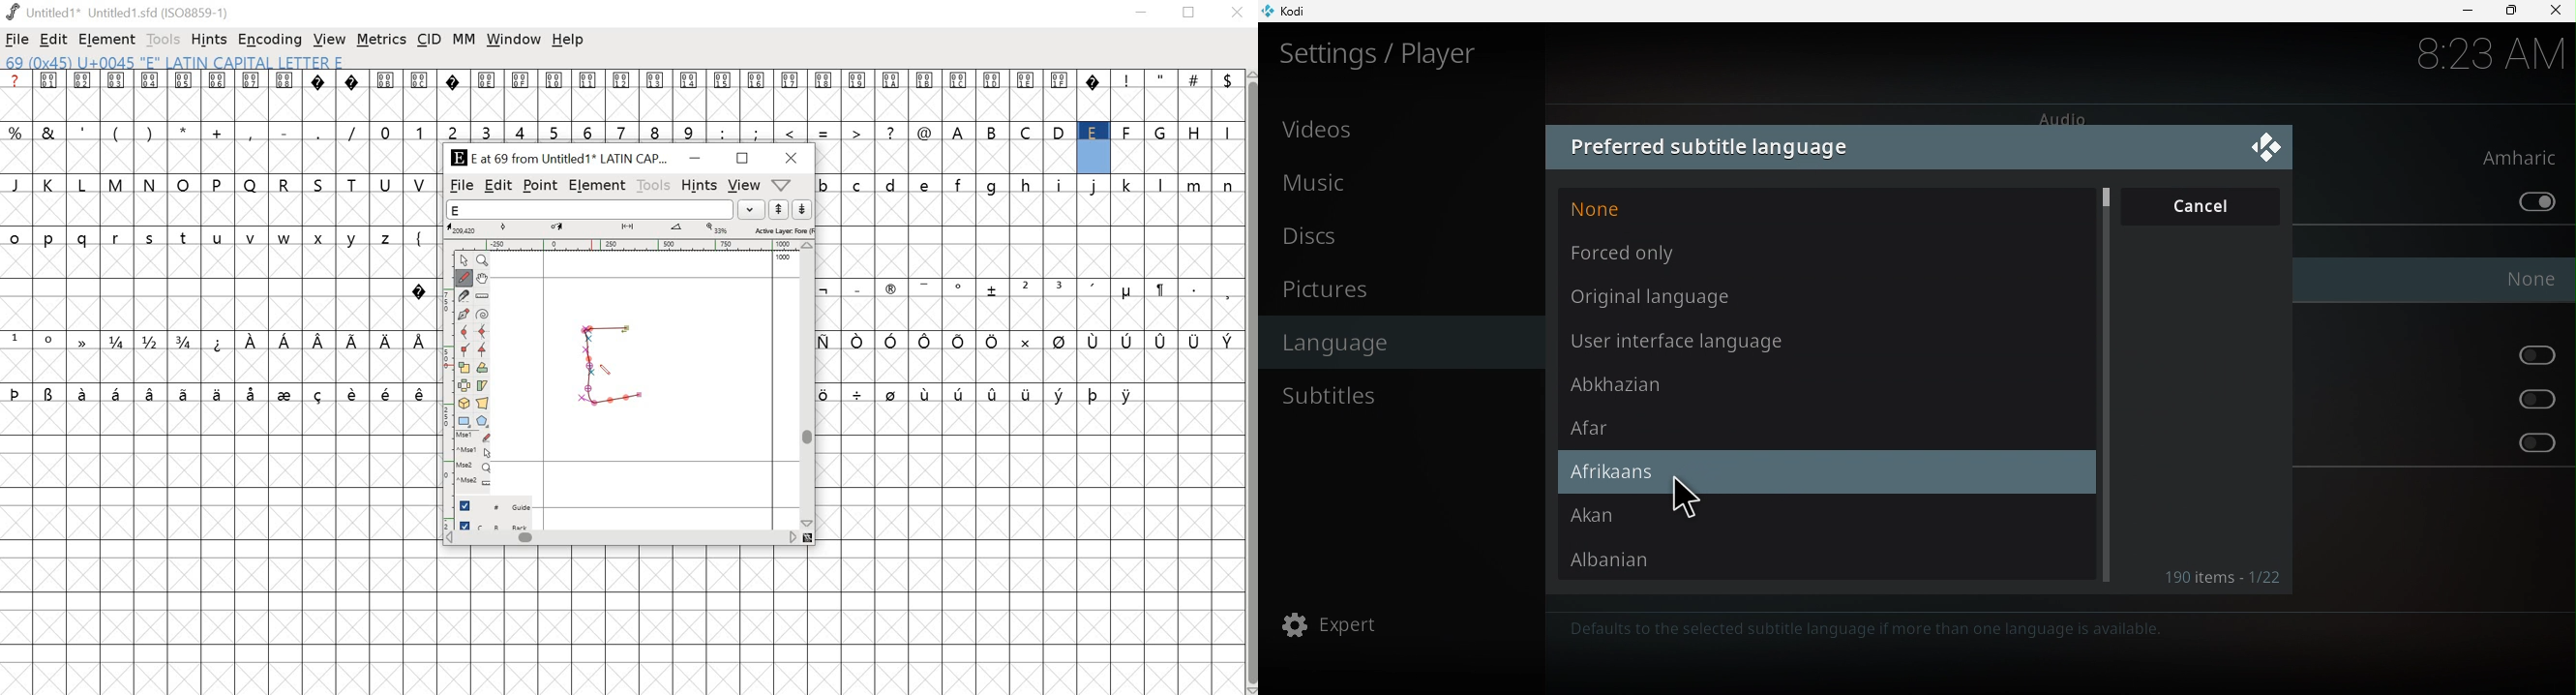  I want to click on E at 69 from Untitled1 LATIN CAPI..., so click(557, 159).